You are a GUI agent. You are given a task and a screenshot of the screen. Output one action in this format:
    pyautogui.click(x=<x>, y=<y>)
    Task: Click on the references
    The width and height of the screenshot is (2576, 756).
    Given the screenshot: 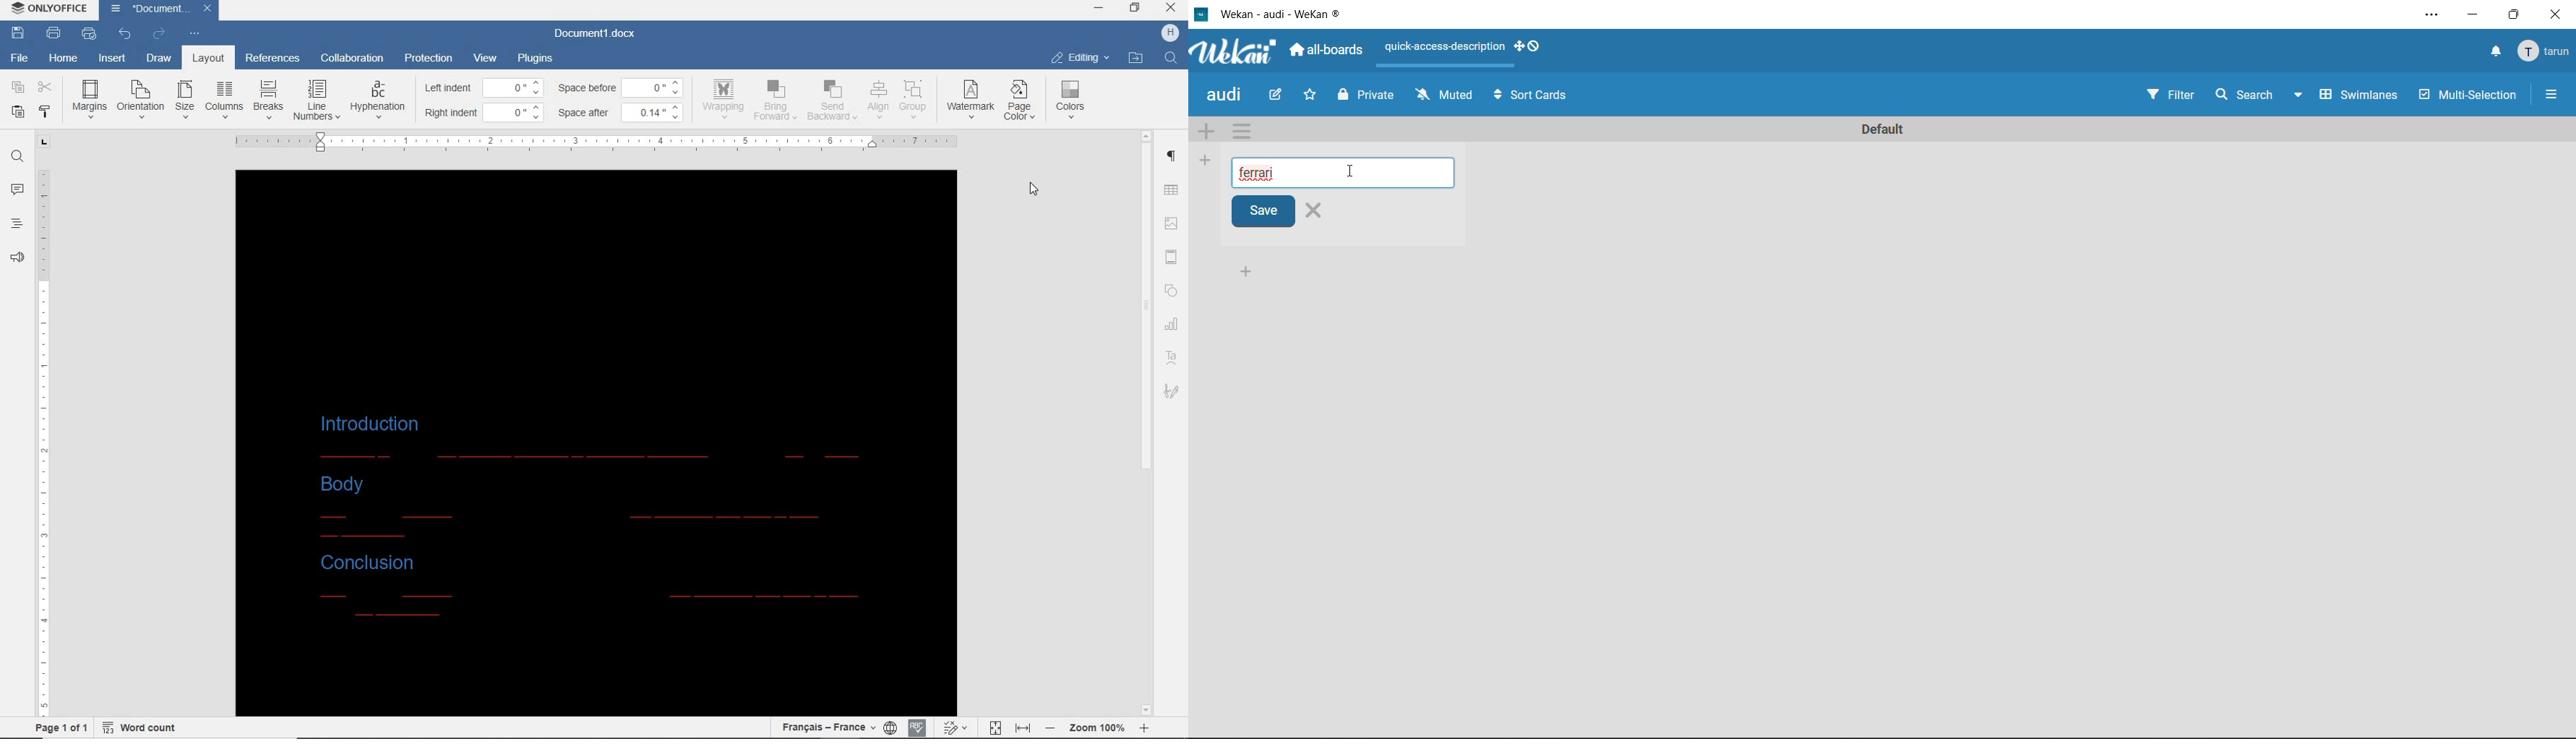 What is the action you would take?
    pyautogui.click(x=274, y=59)
    